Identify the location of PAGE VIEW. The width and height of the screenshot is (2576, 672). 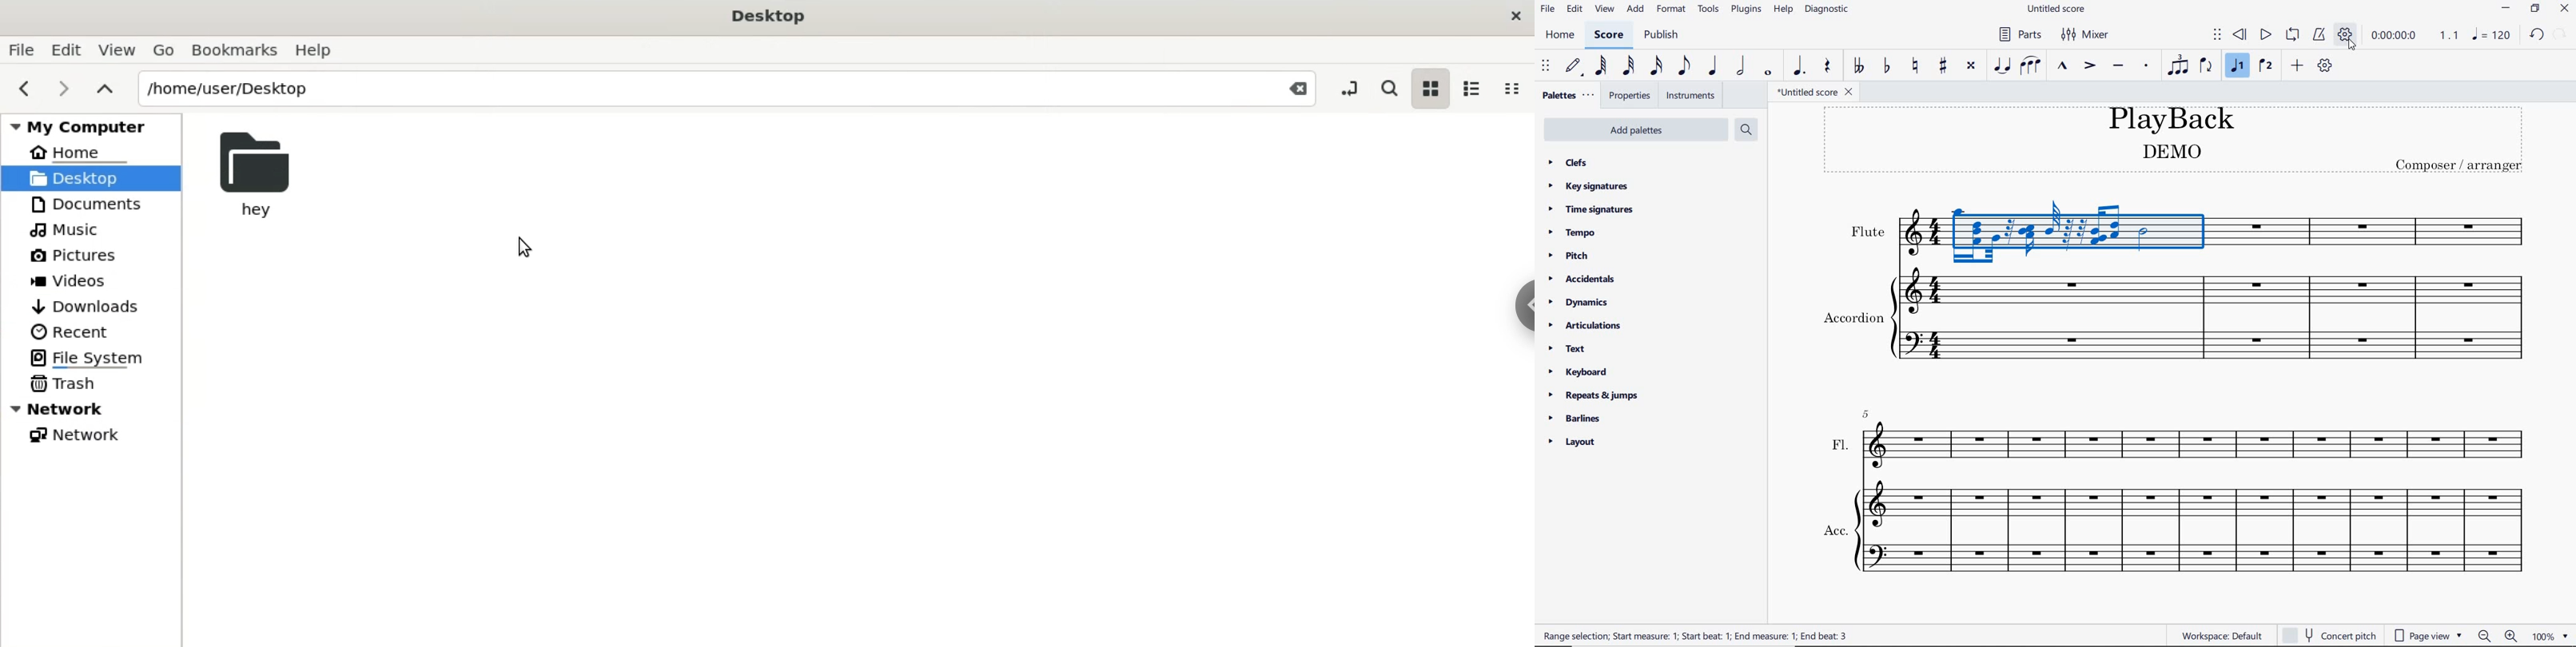
(2427, 634).